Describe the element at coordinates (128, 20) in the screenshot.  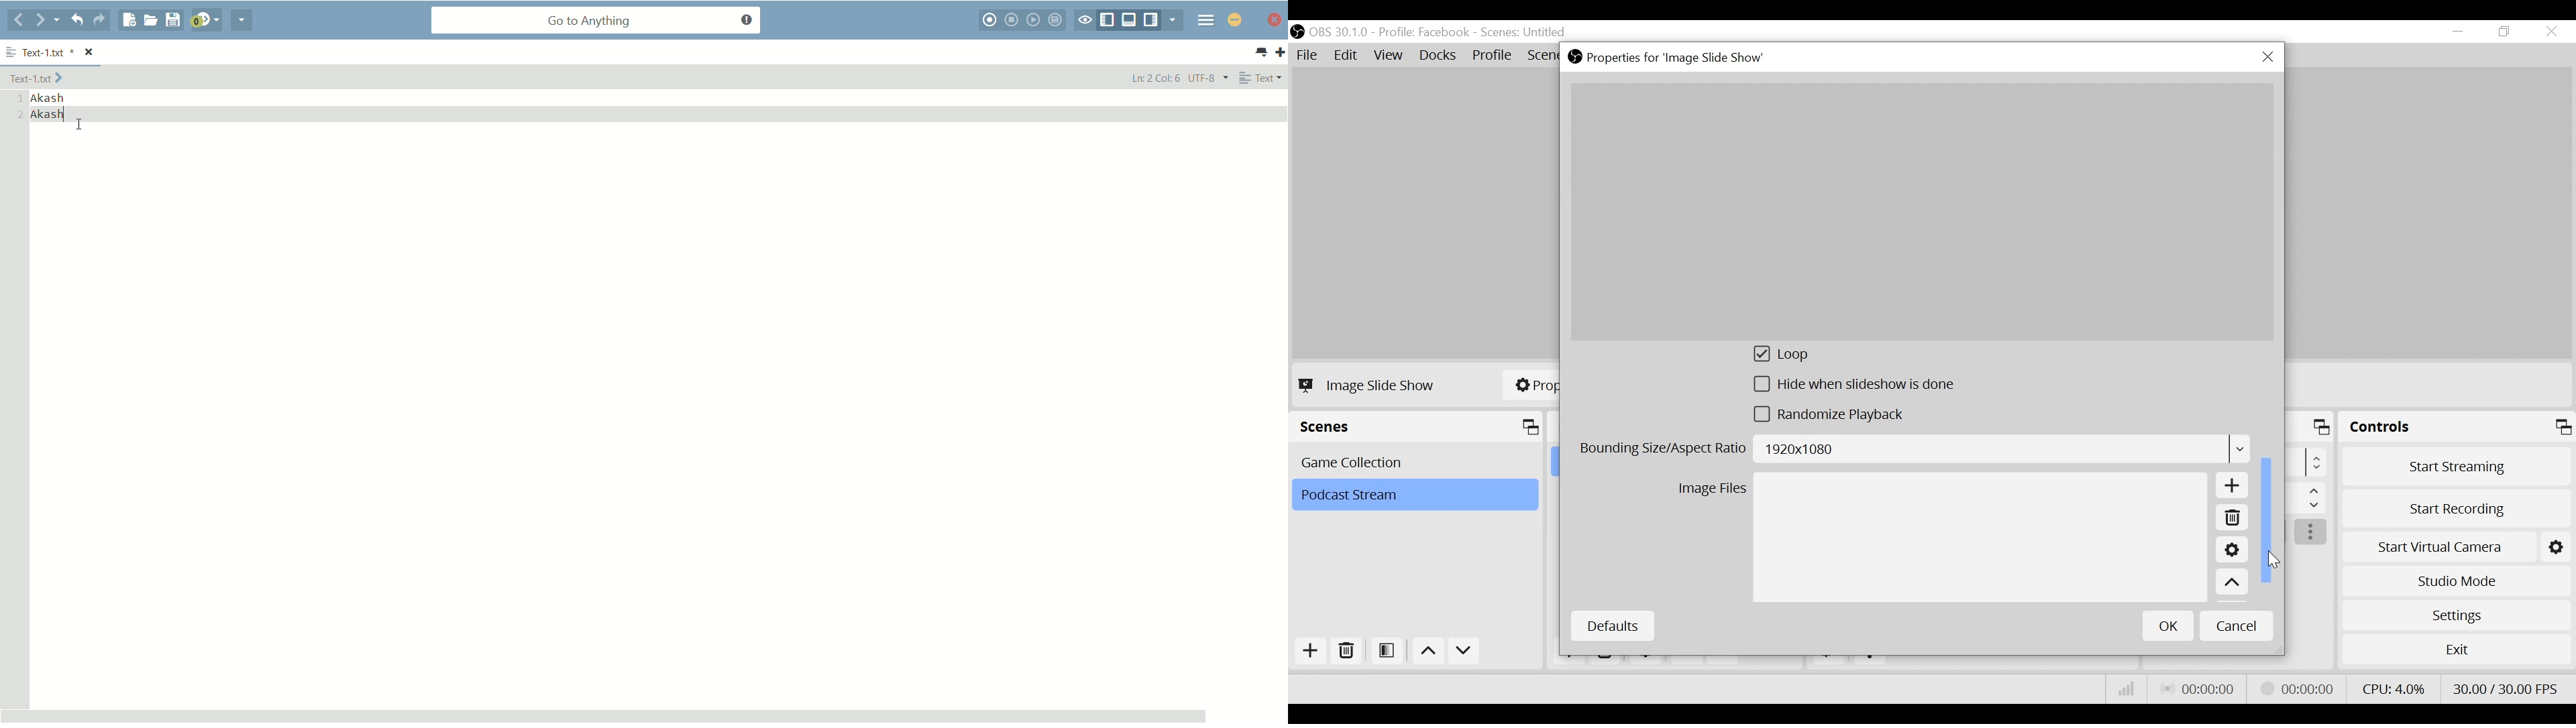
I see `new file` at that location.